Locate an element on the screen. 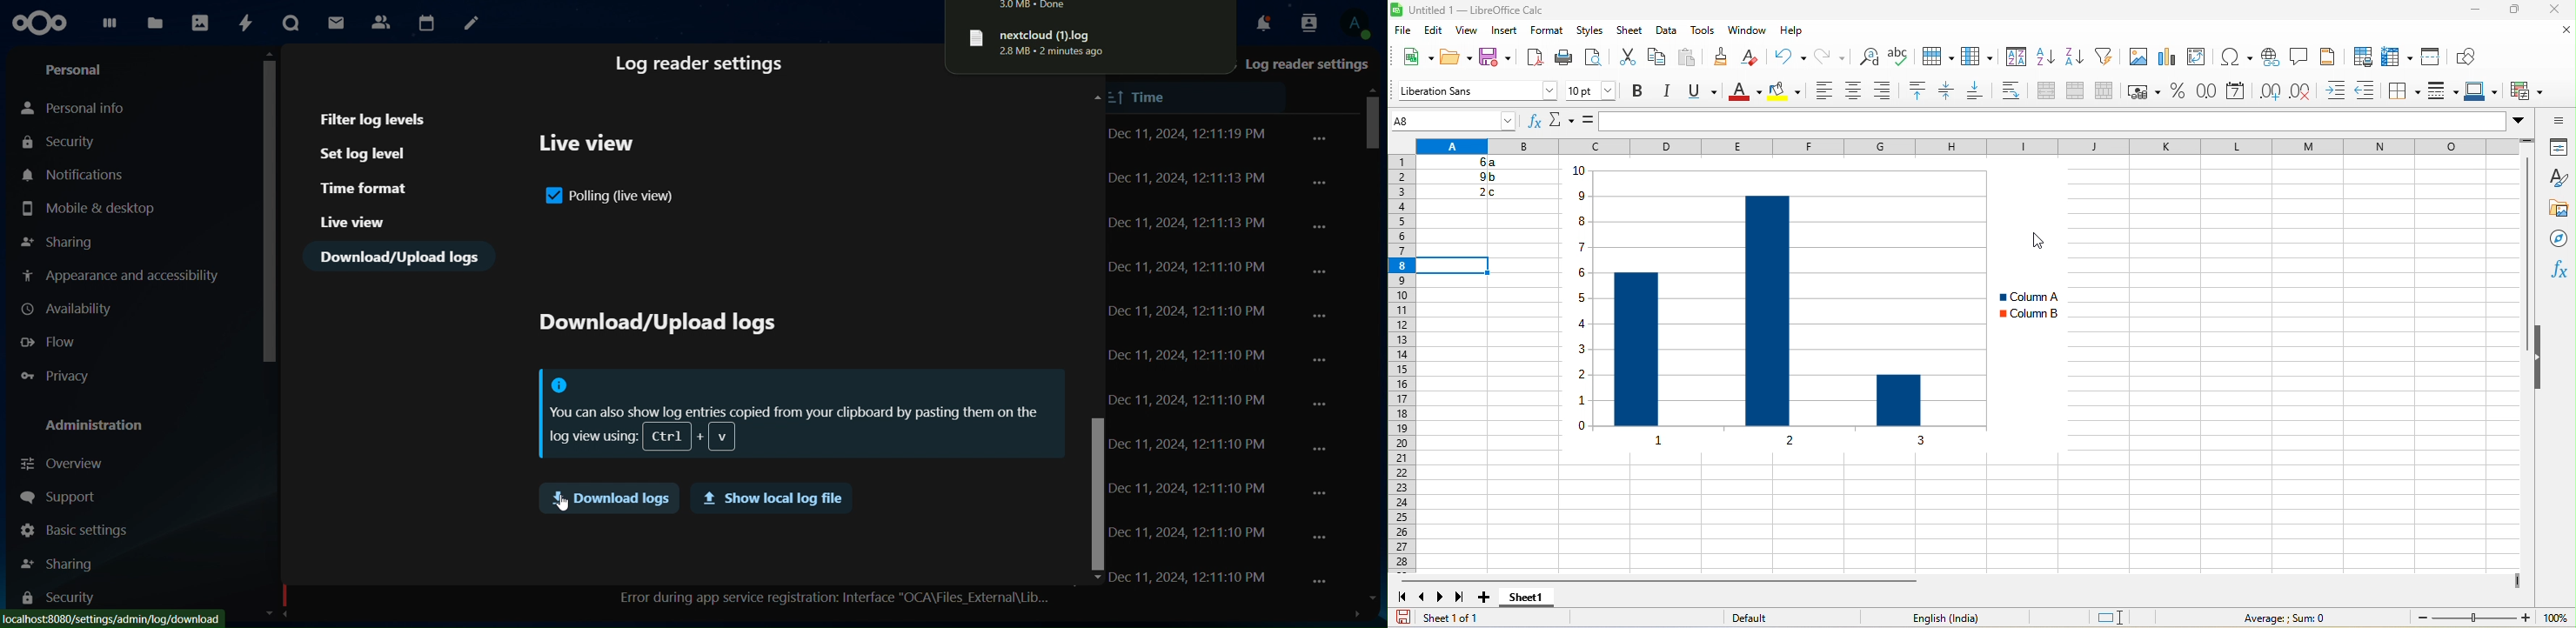  show draw function is located at coordinates (2468, 54).